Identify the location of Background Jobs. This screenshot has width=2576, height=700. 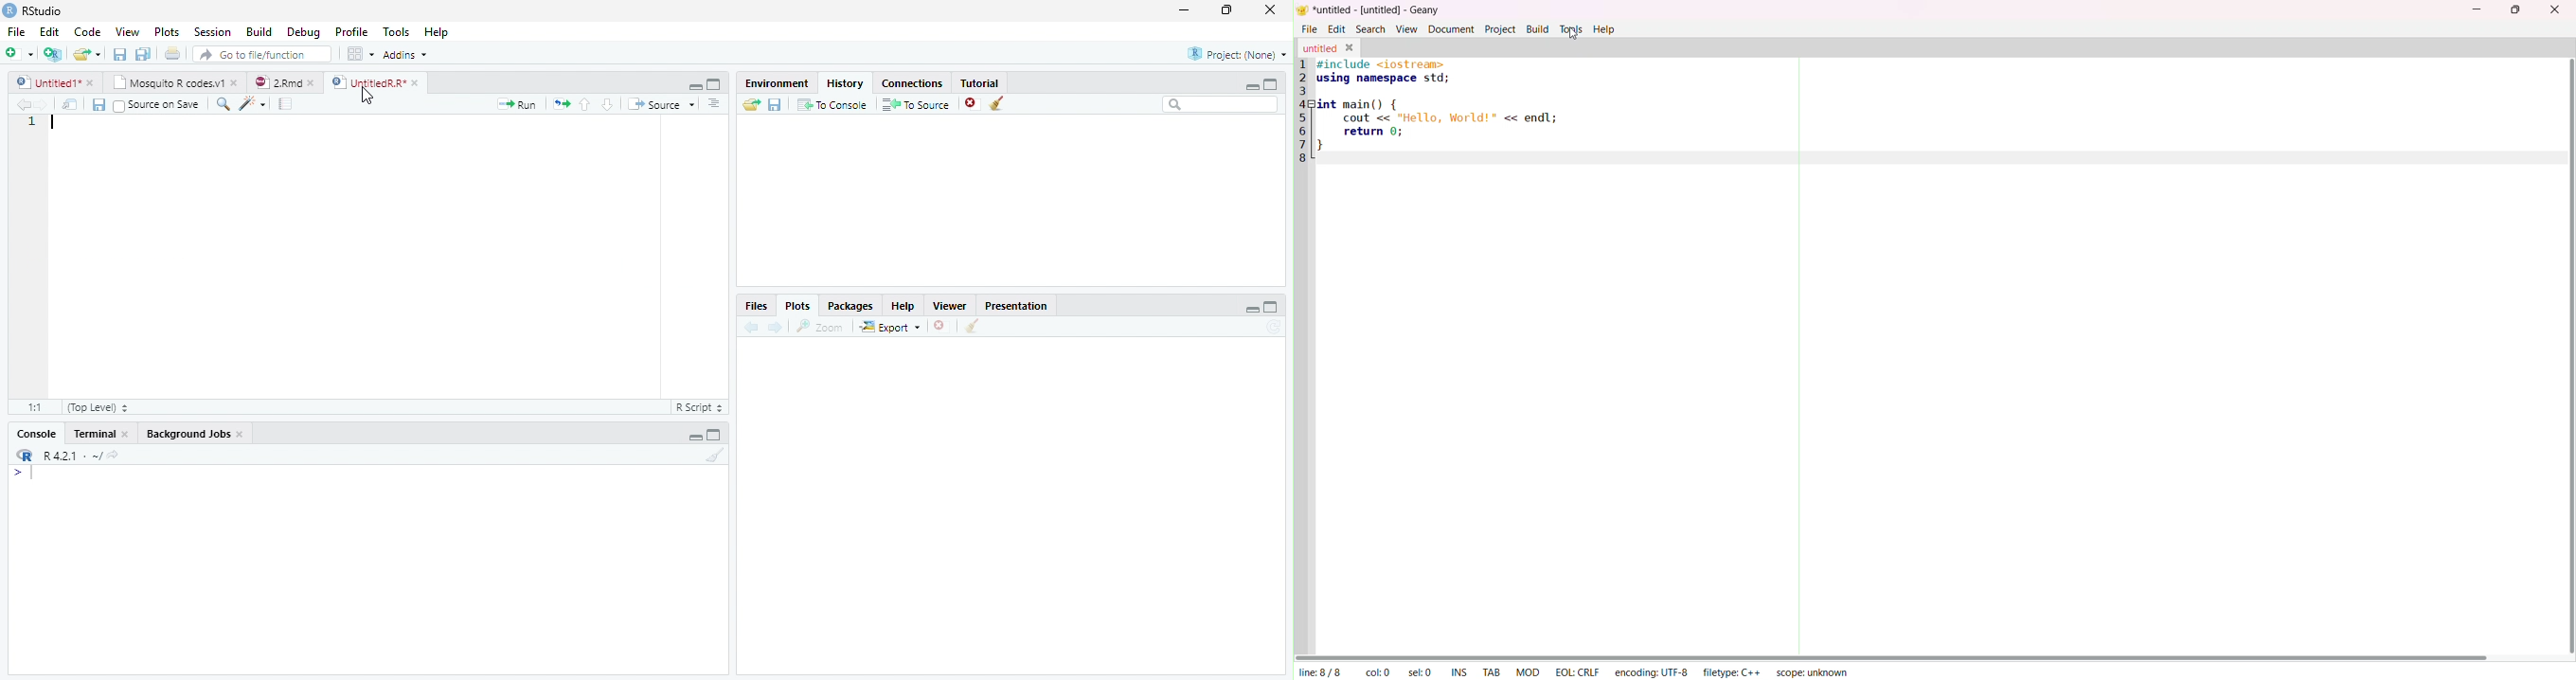
(188, 433).